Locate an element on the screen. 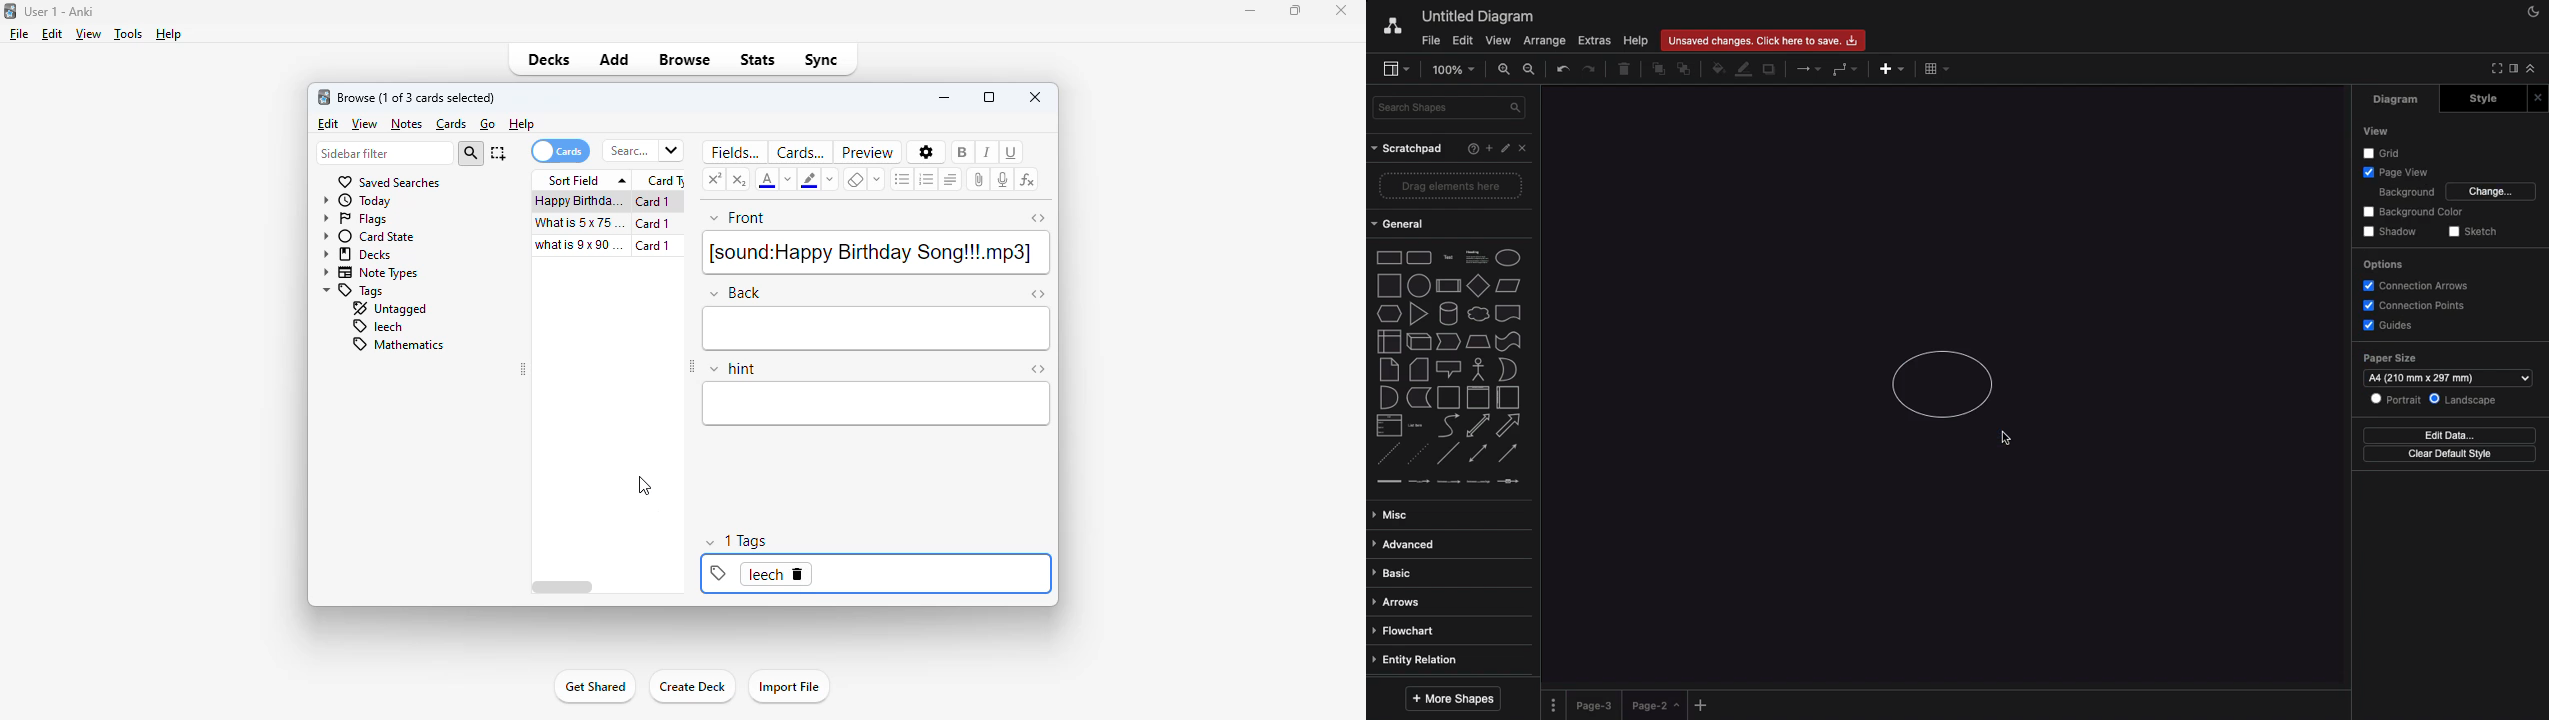  Unsaved changes. click here to save is located at coordinates (1761, 39).